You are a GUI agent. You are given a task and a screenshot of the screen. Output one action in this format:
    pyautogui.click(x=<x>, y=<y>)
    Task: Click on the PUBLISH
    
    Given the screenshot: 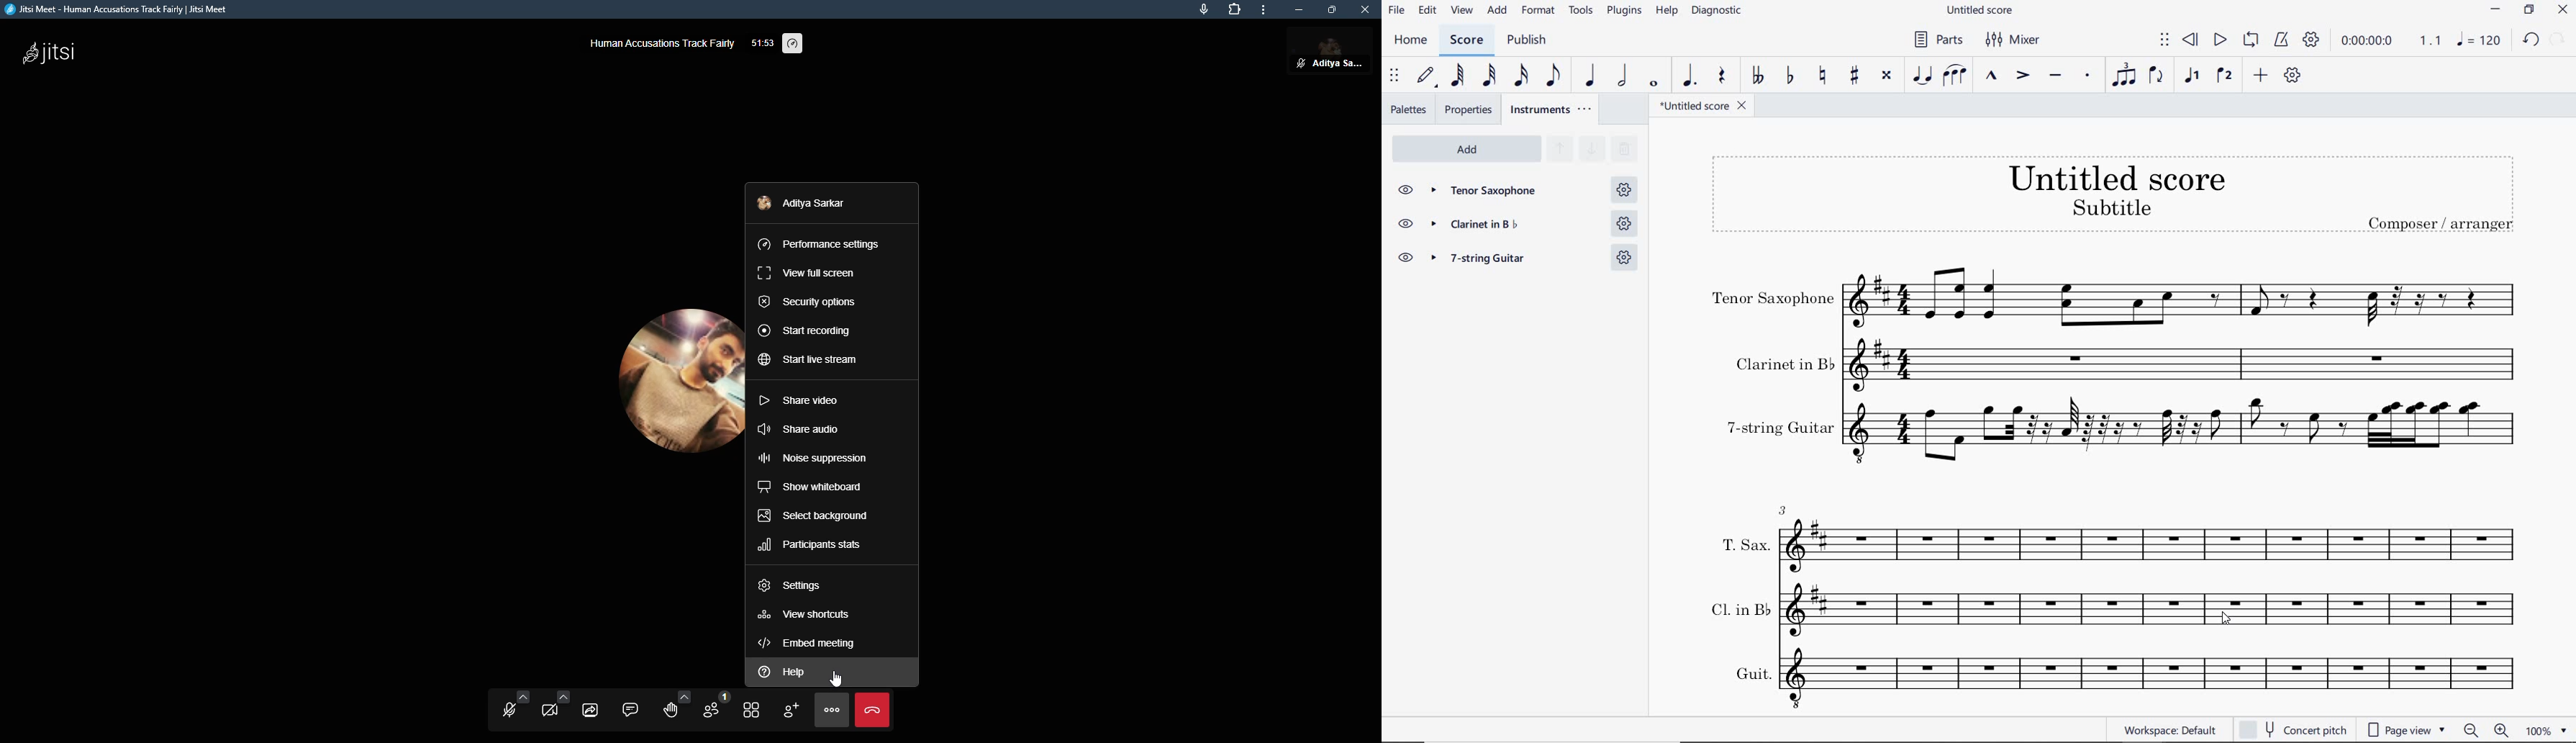 What is the action you would take?
    pyautogui.click(x=1525, y=41)
    